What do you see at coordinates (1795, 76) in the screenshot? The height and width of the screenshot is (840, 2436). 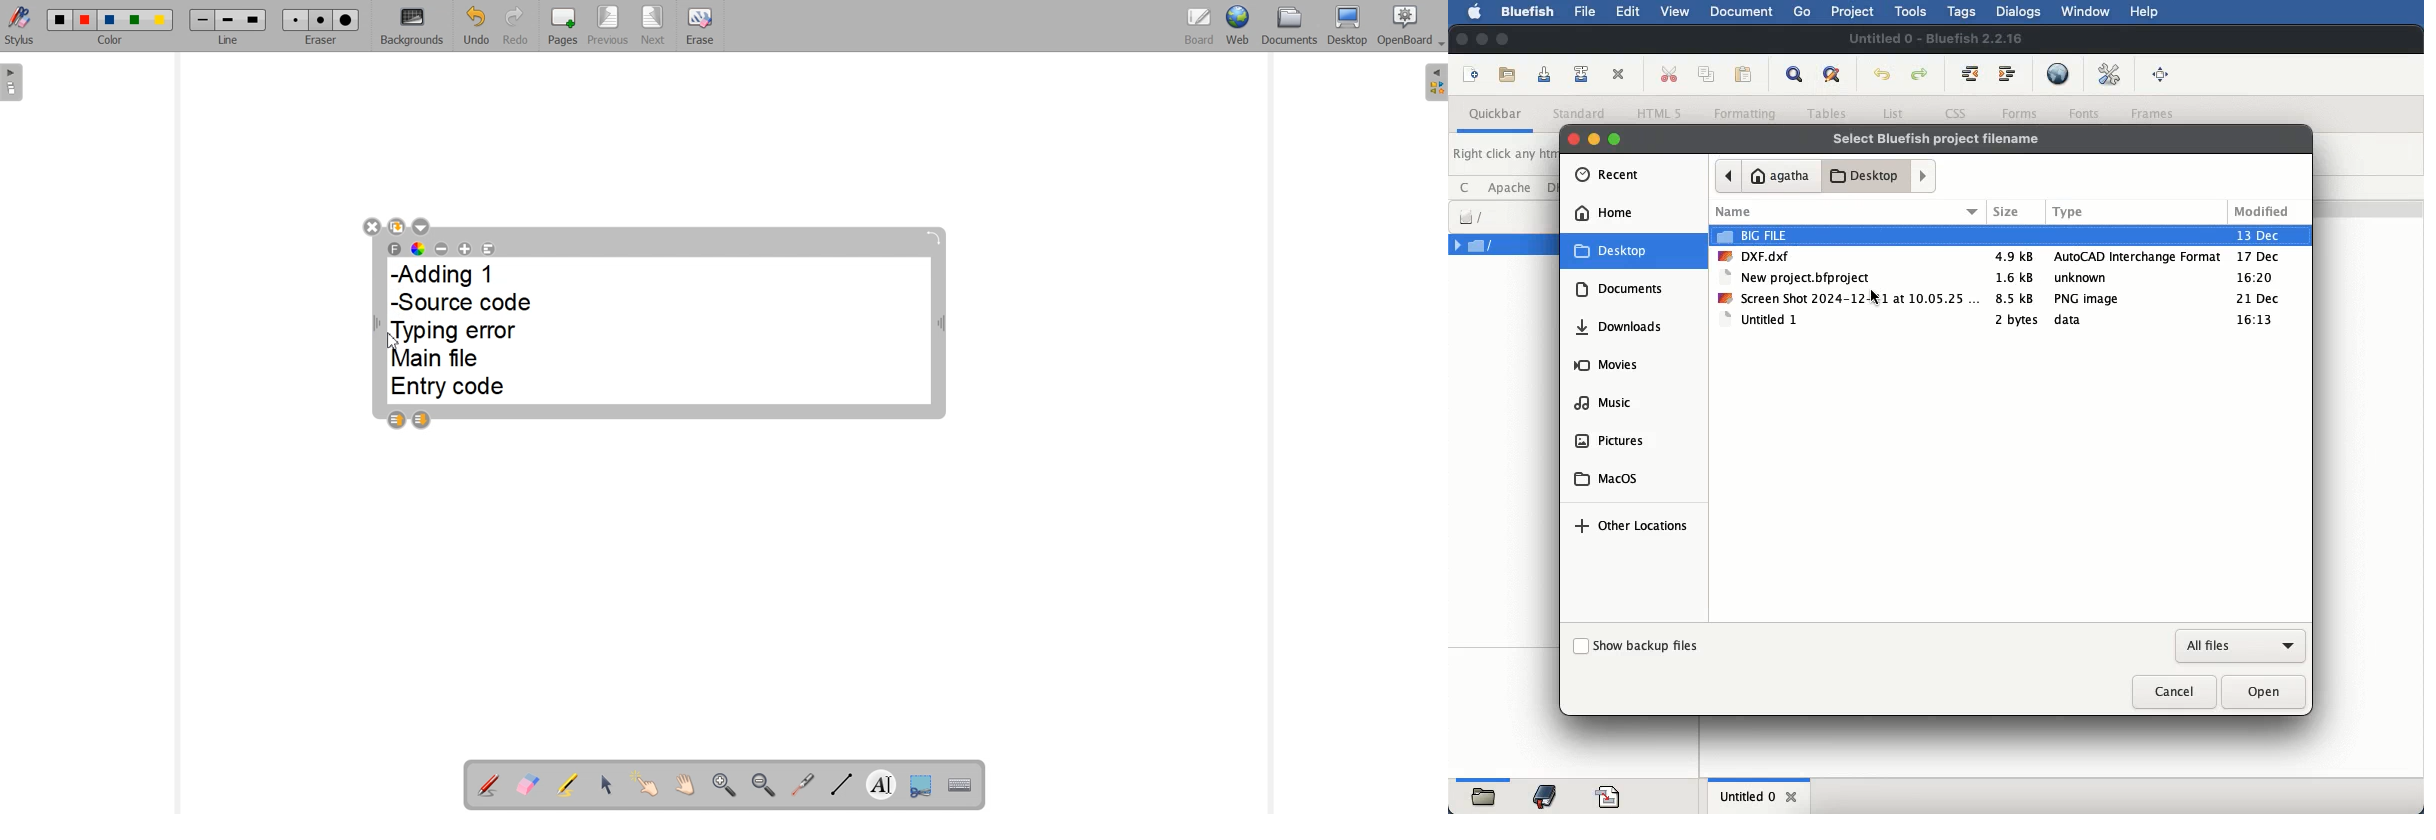 I see `show find bar` at bounding box center [1795, 76].